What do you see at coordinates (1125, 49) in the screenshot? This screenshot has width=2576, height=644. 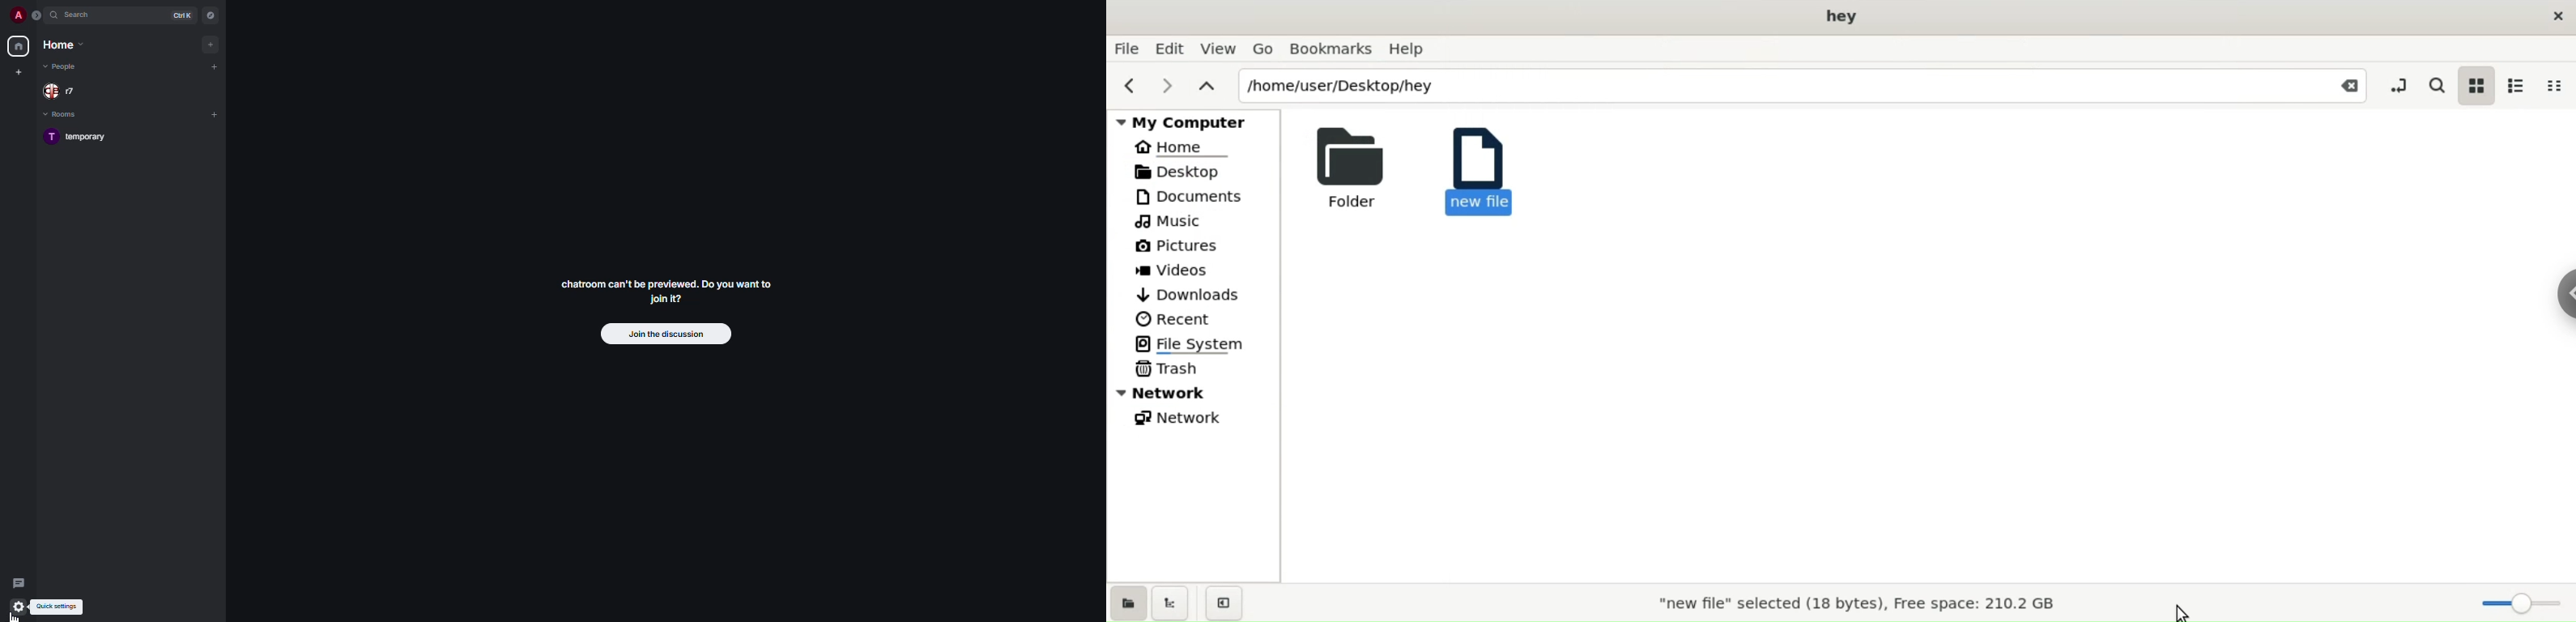 I see `File` at bounding box center [1125, 49].